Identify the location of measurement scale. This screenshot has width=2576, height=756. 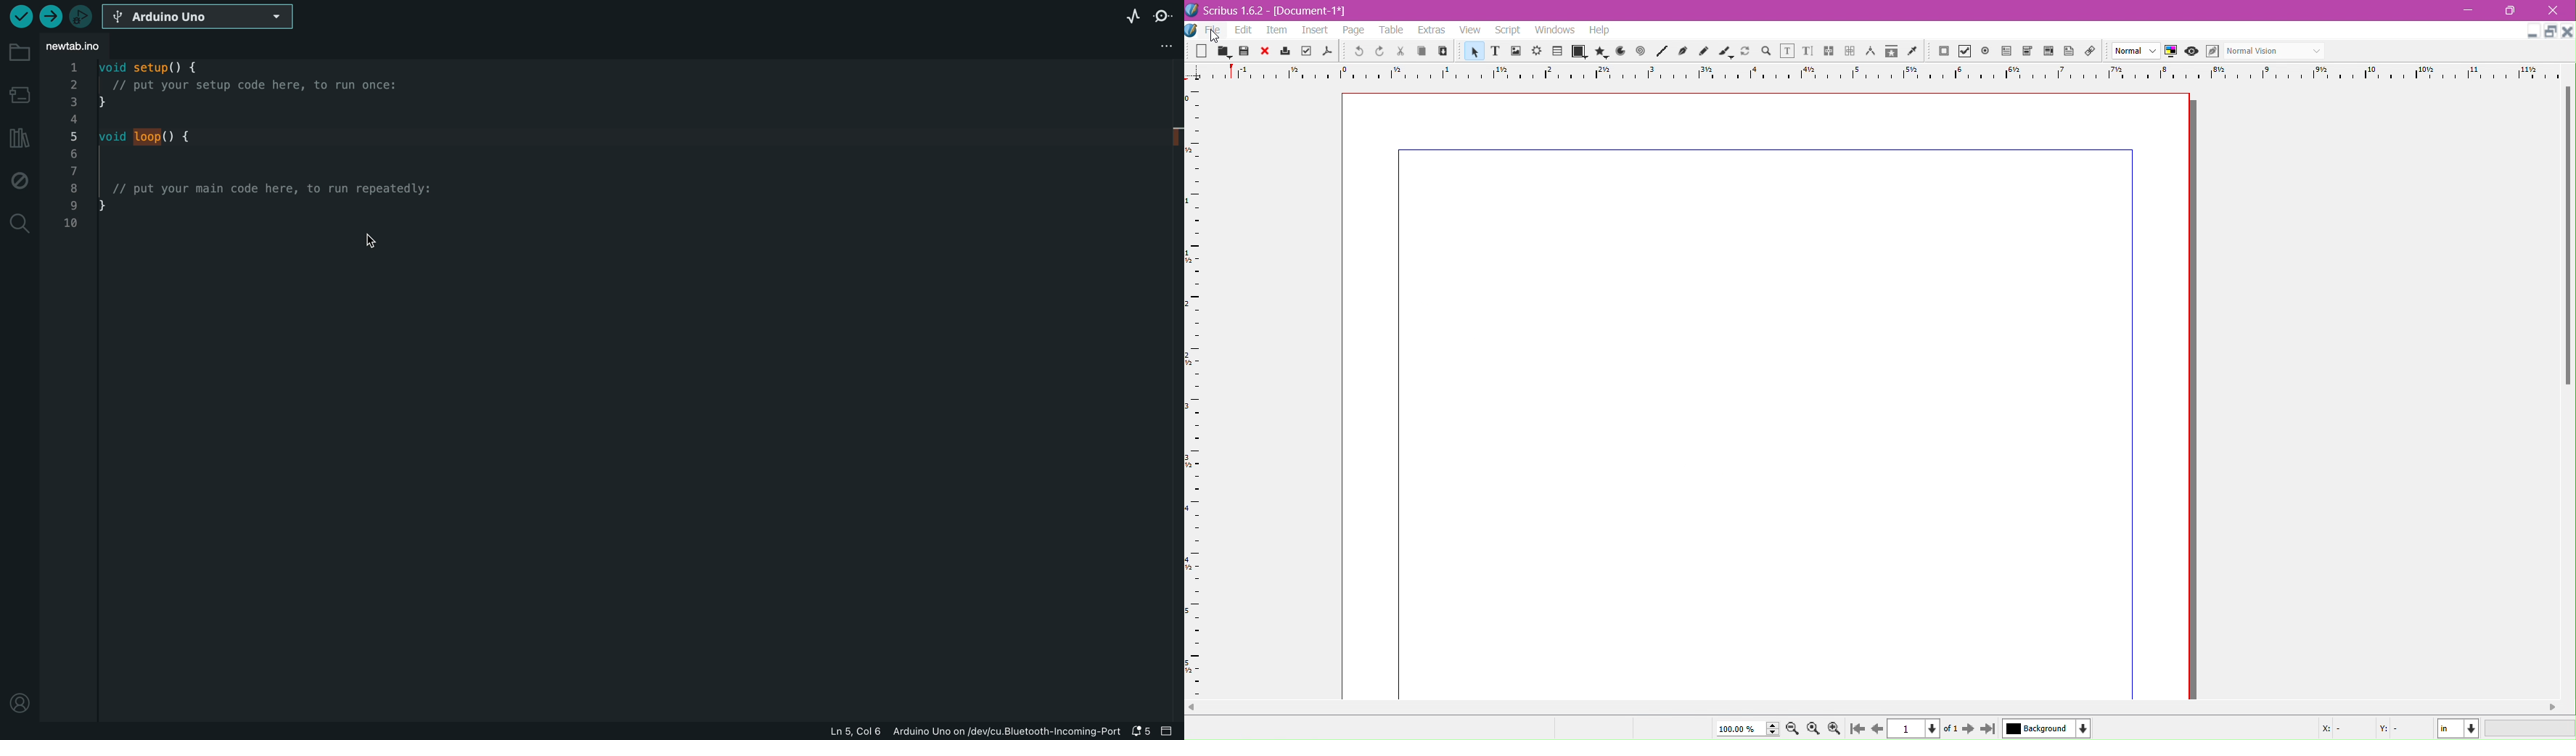
(1193, 392).